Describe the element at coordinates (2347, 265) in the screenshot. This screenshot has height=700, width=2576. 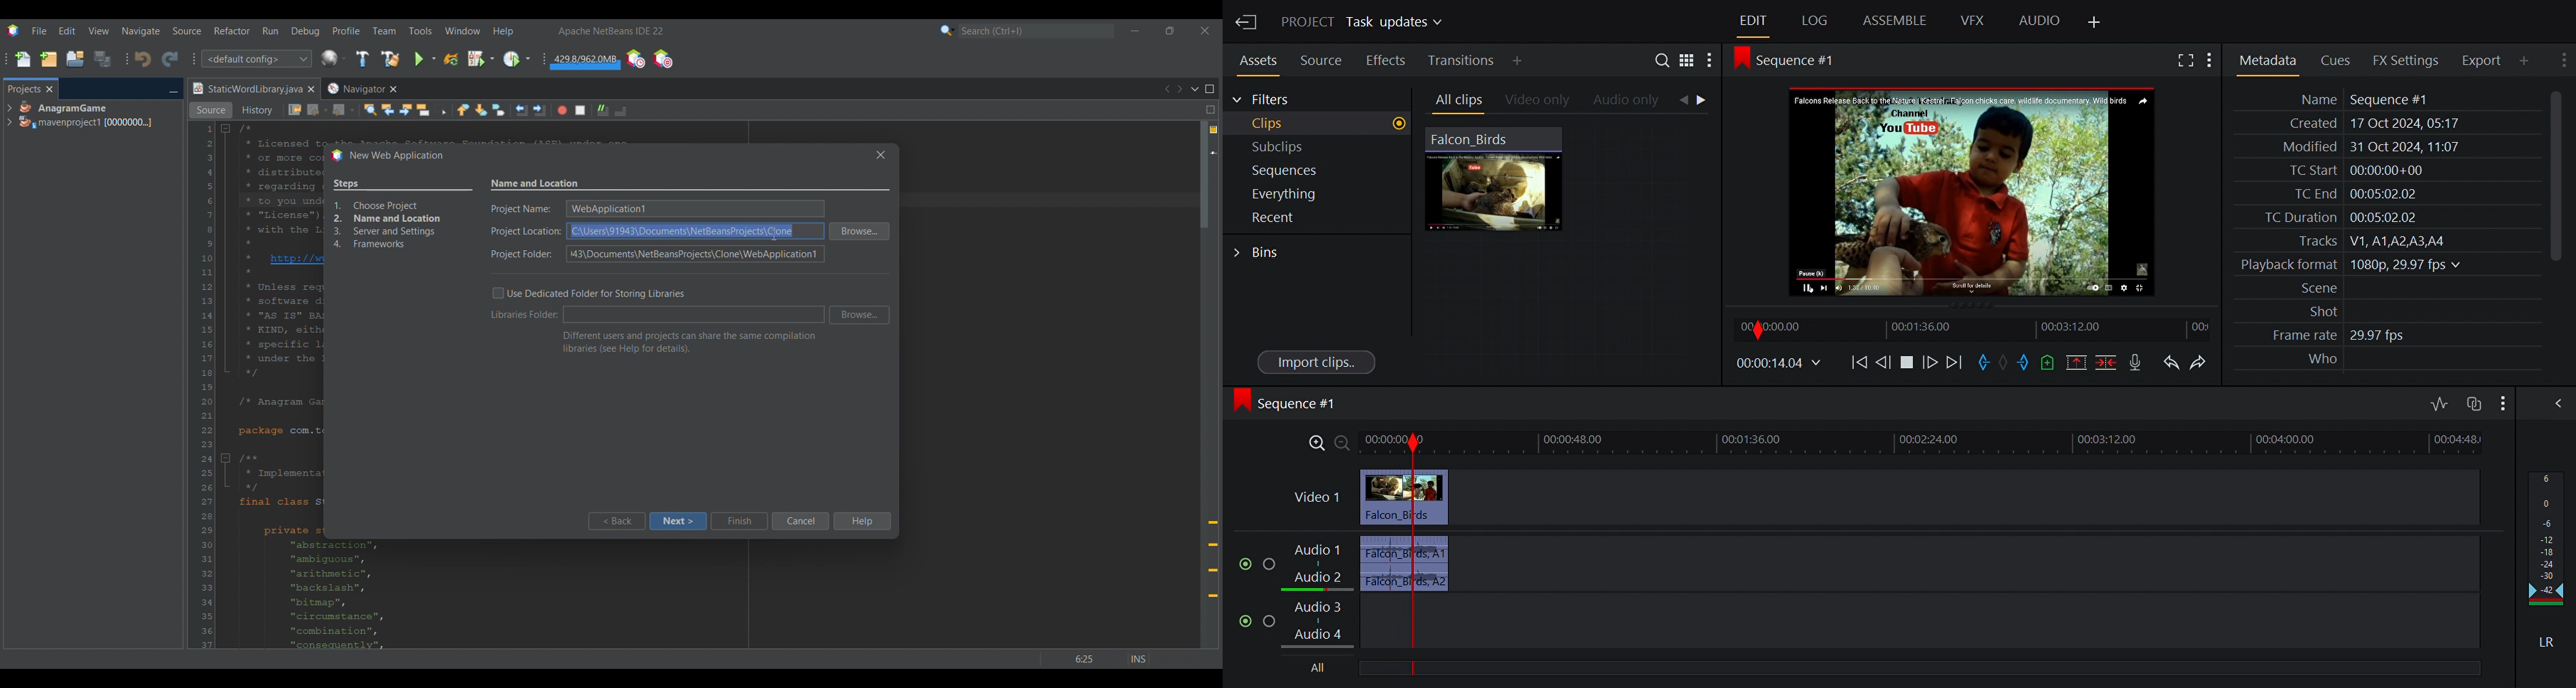
I see `Playback format 1080p, 29.97 fps ` at that location.